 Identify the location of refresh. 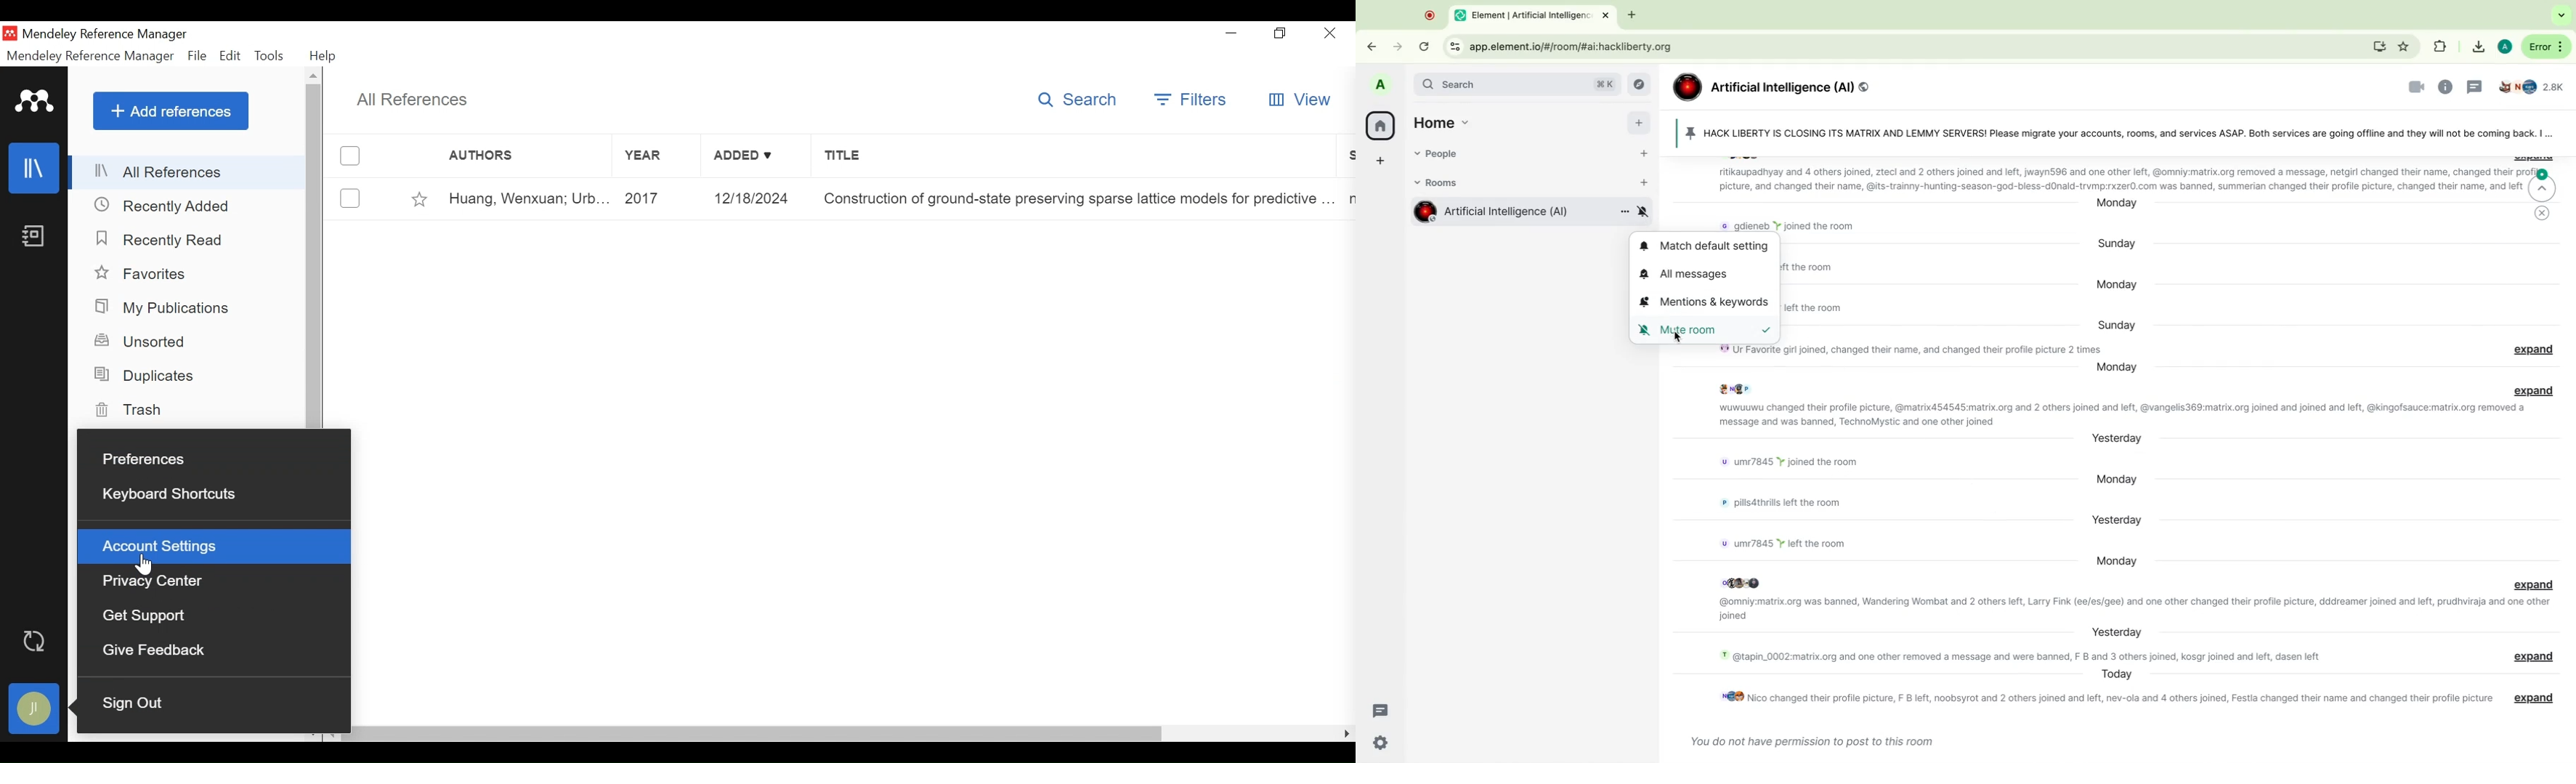
(1422, 46).